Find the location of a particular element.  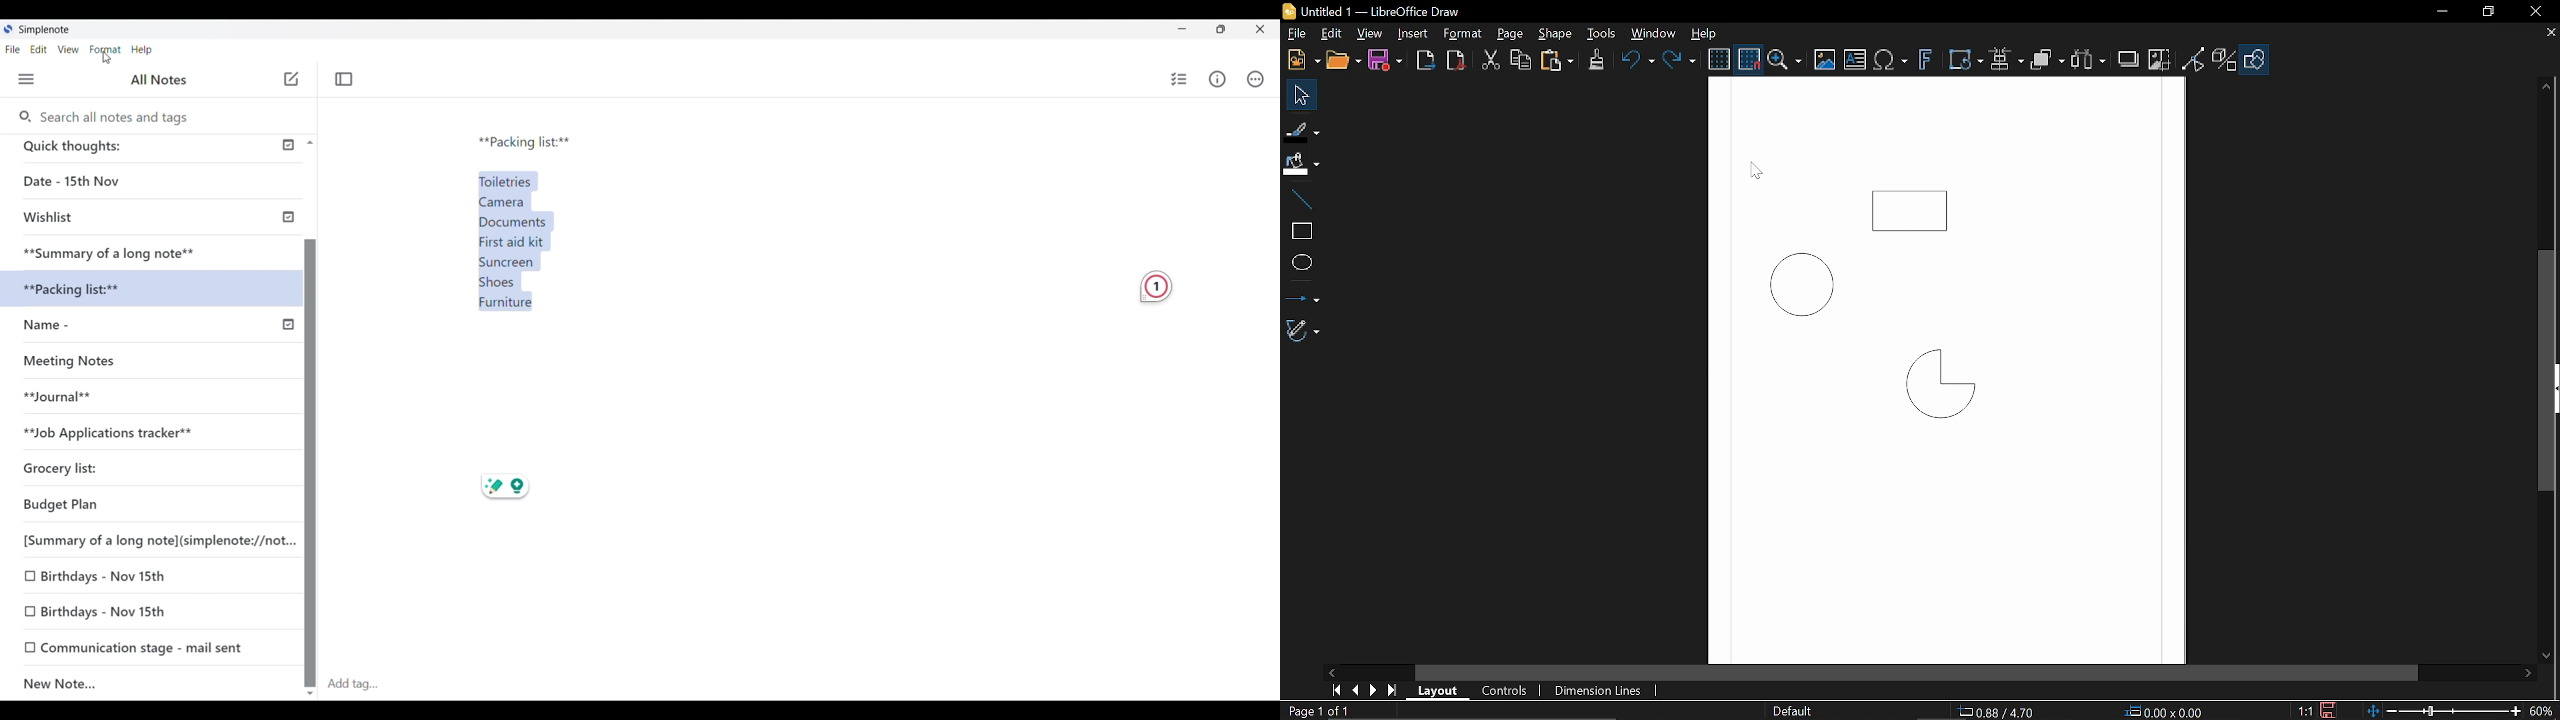

paste is located at coordinates (1558, 61).